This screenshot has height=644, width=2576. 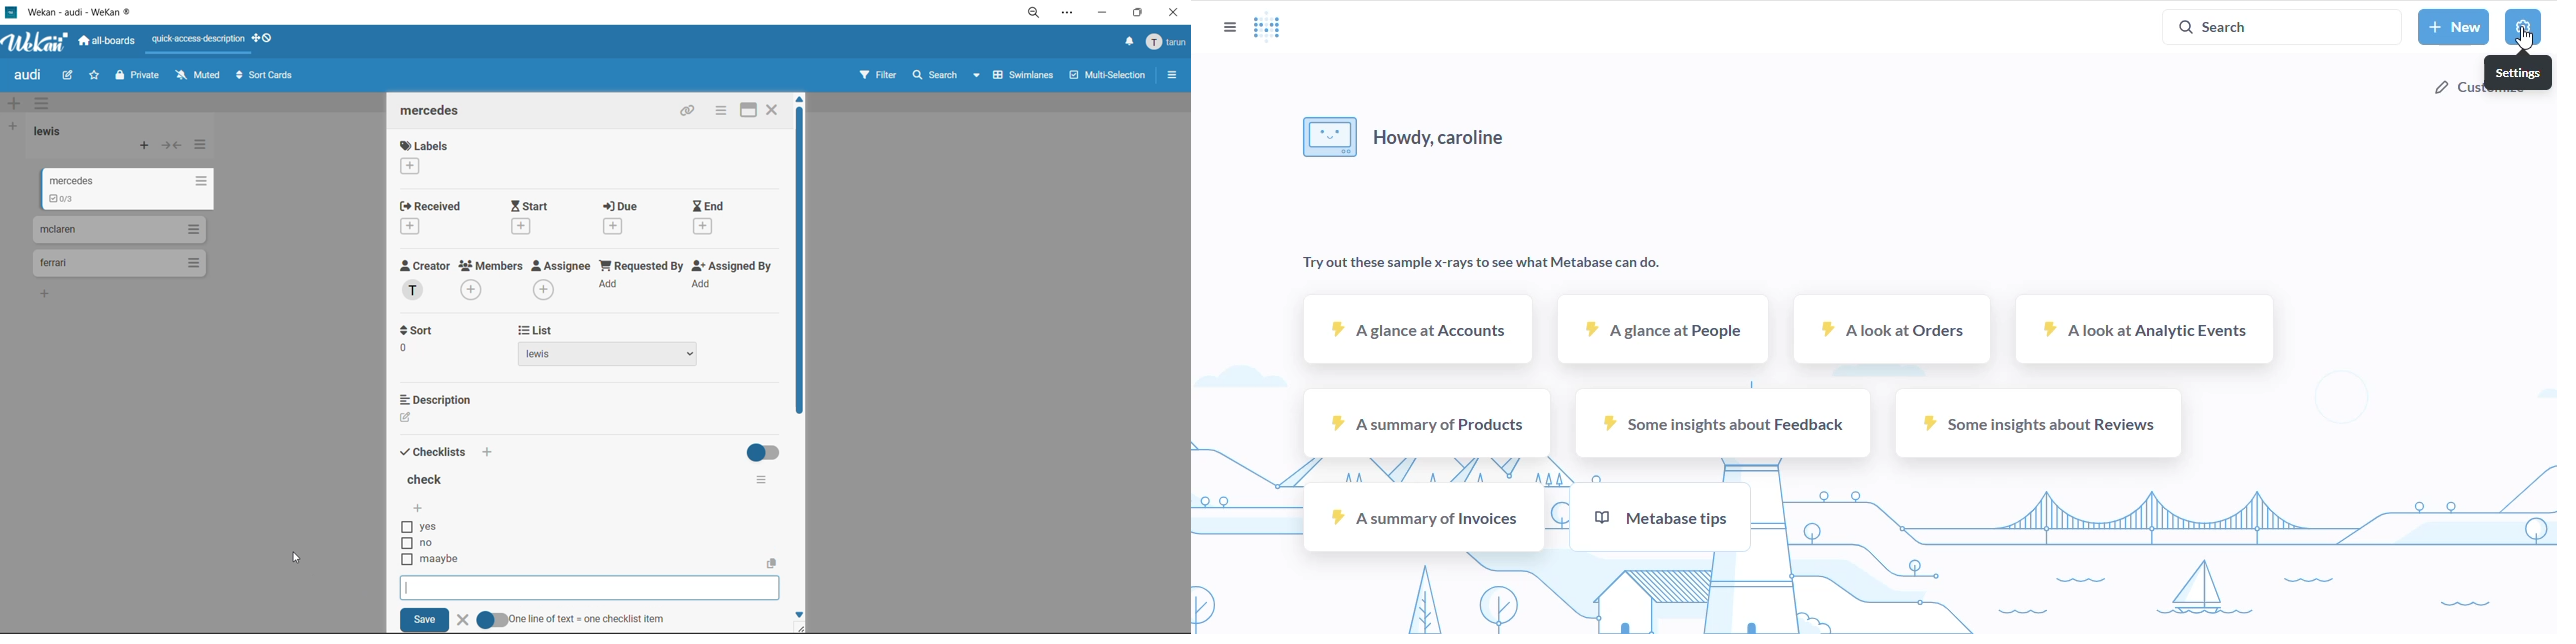 What do you see at coordinates (435, 110) in the screenshot?
I see `card title` at bounding box center [435, 110].